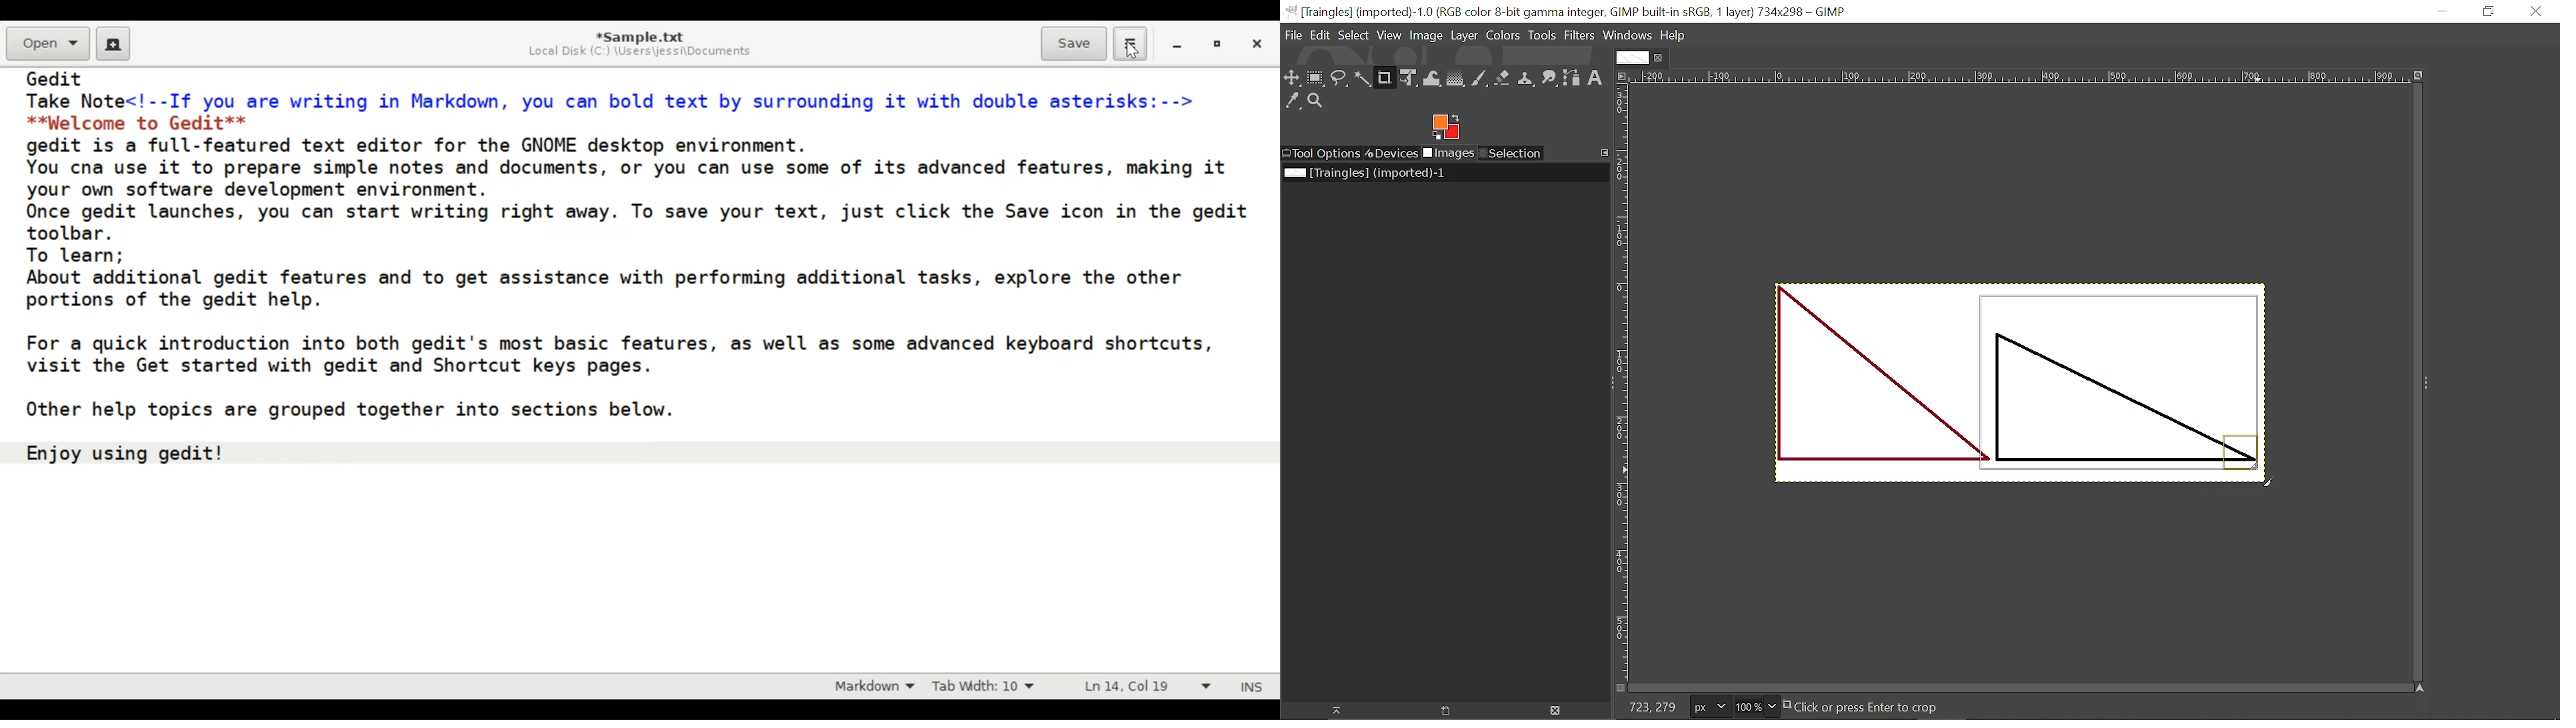  I want to click on Local Disk (C:) \Users\jessi\Documents, so click(645, 52).